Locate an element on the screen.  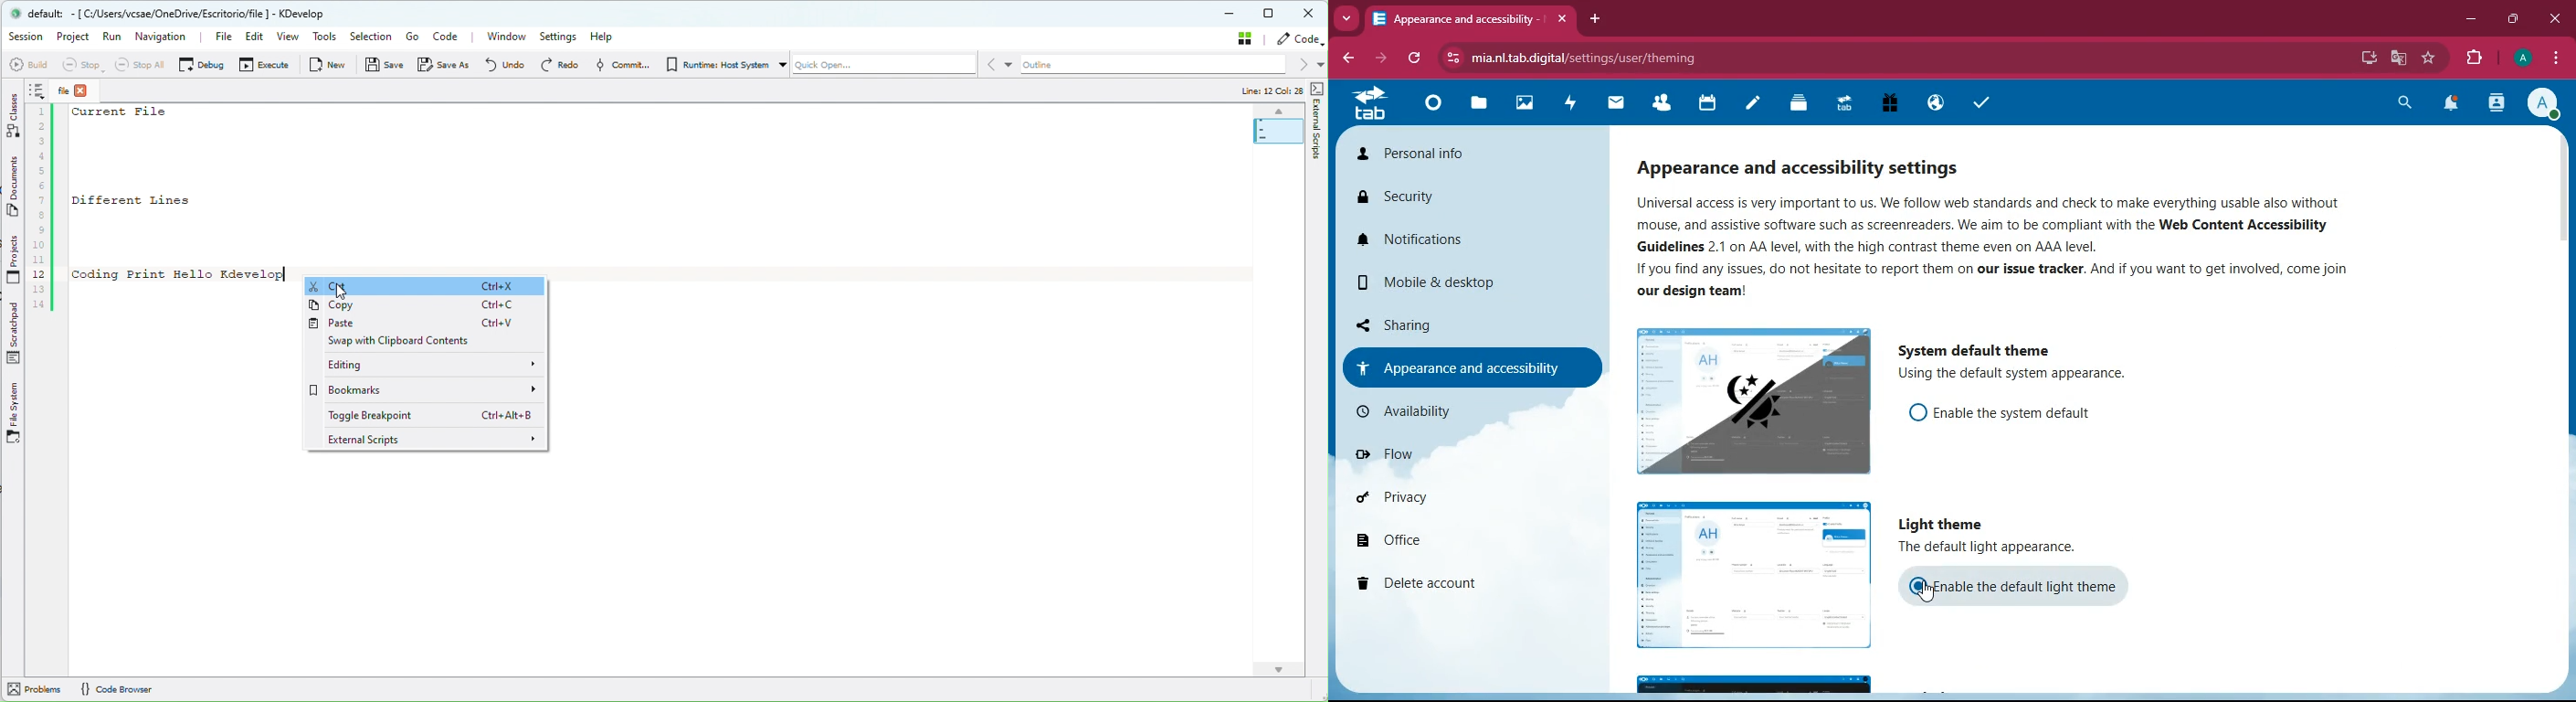
image is located at coordinates (1757, 403).